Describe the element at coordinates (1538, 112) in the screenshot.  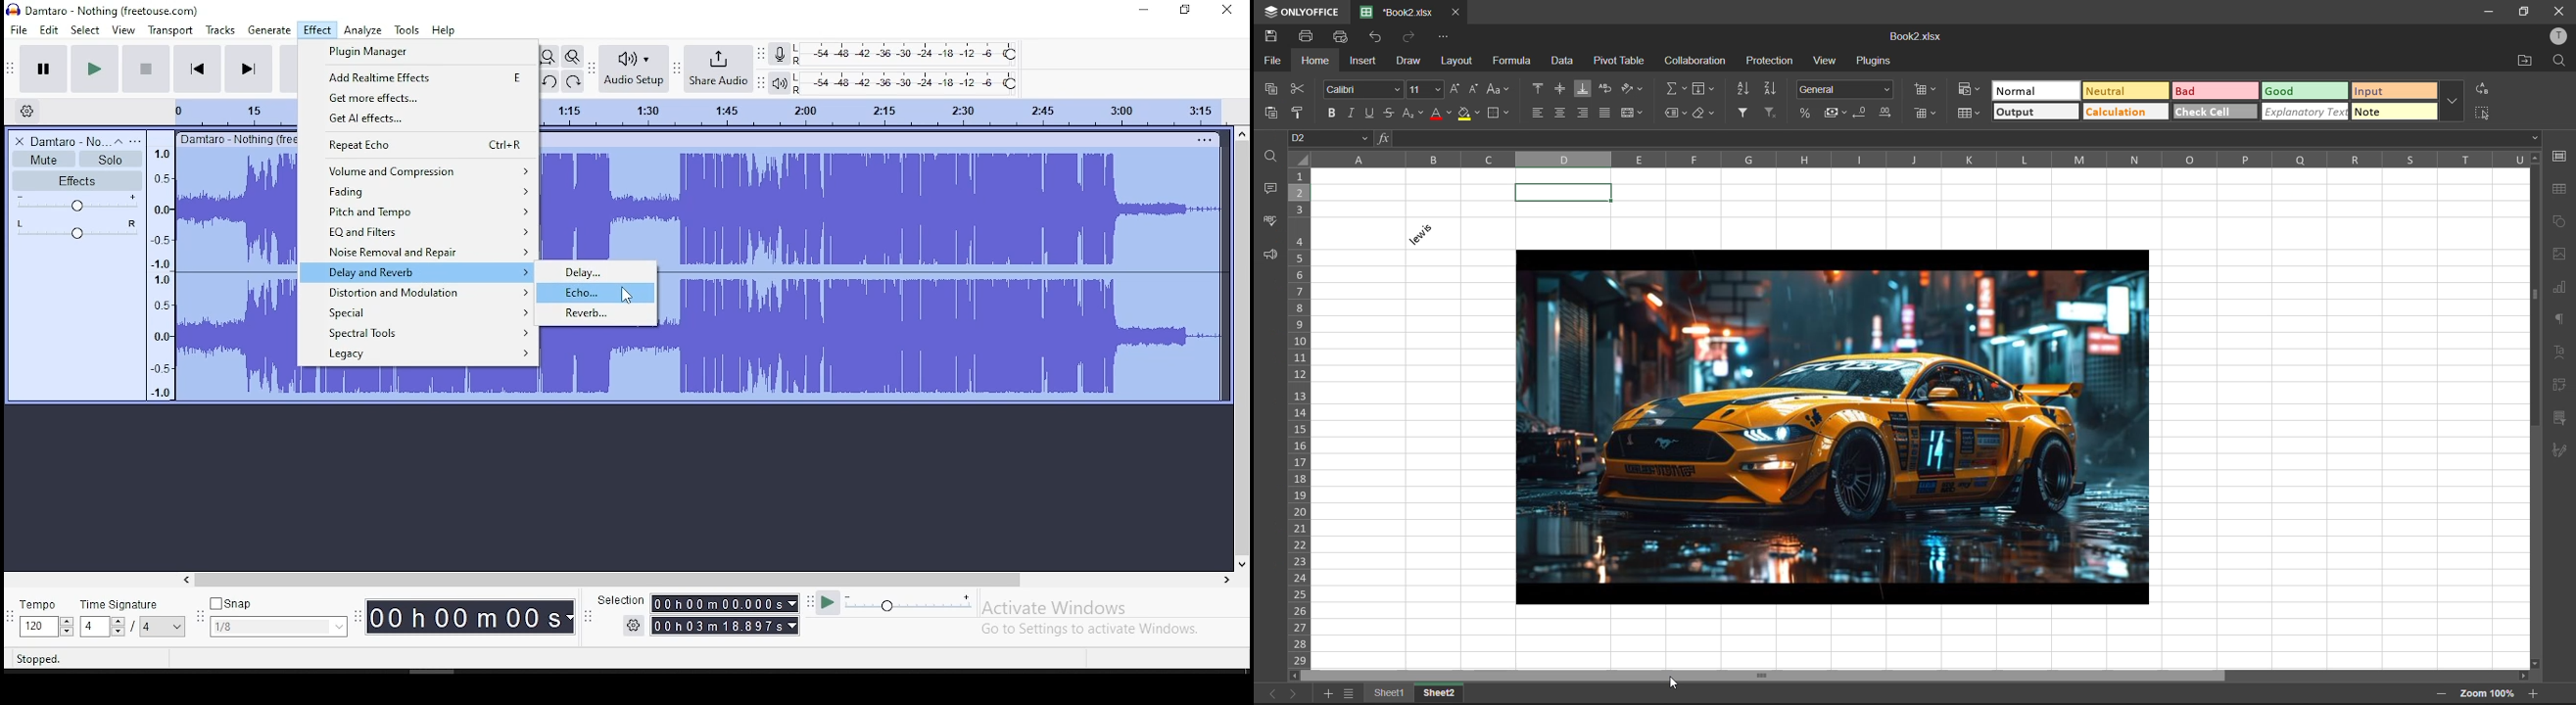
I see `align left` at that location.